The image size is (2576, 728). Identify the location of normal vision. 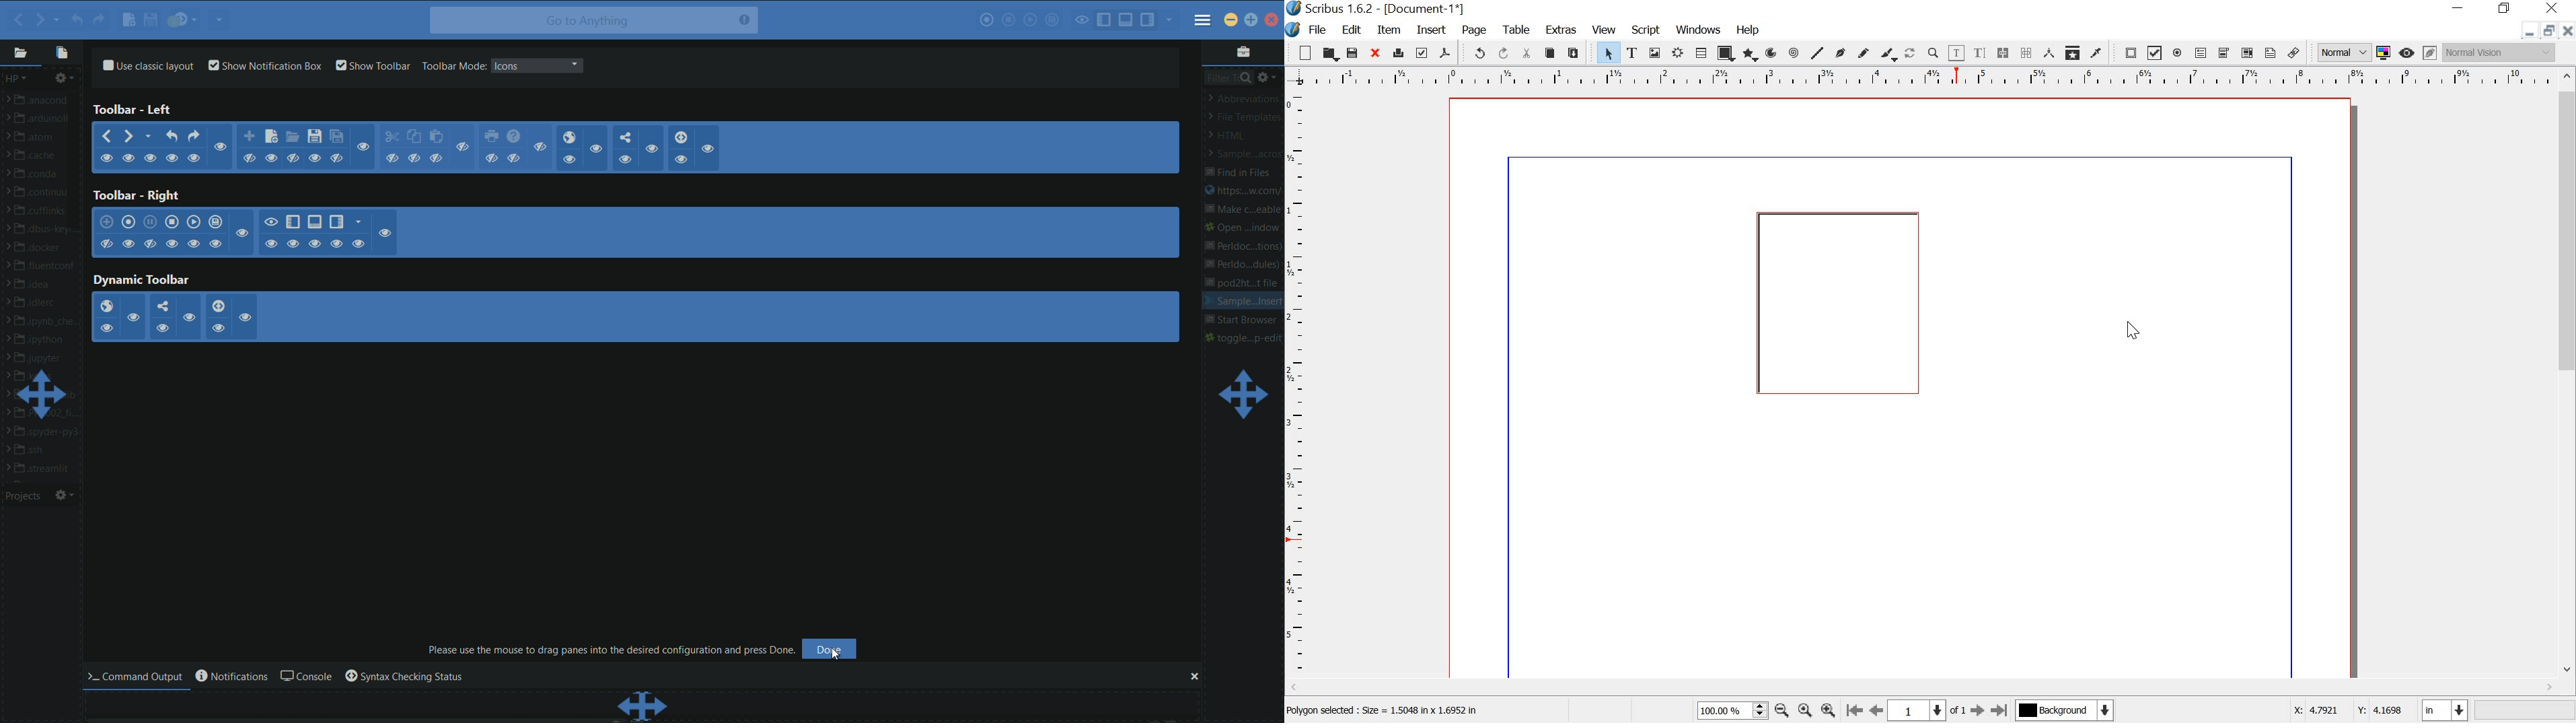
(2500, 53).